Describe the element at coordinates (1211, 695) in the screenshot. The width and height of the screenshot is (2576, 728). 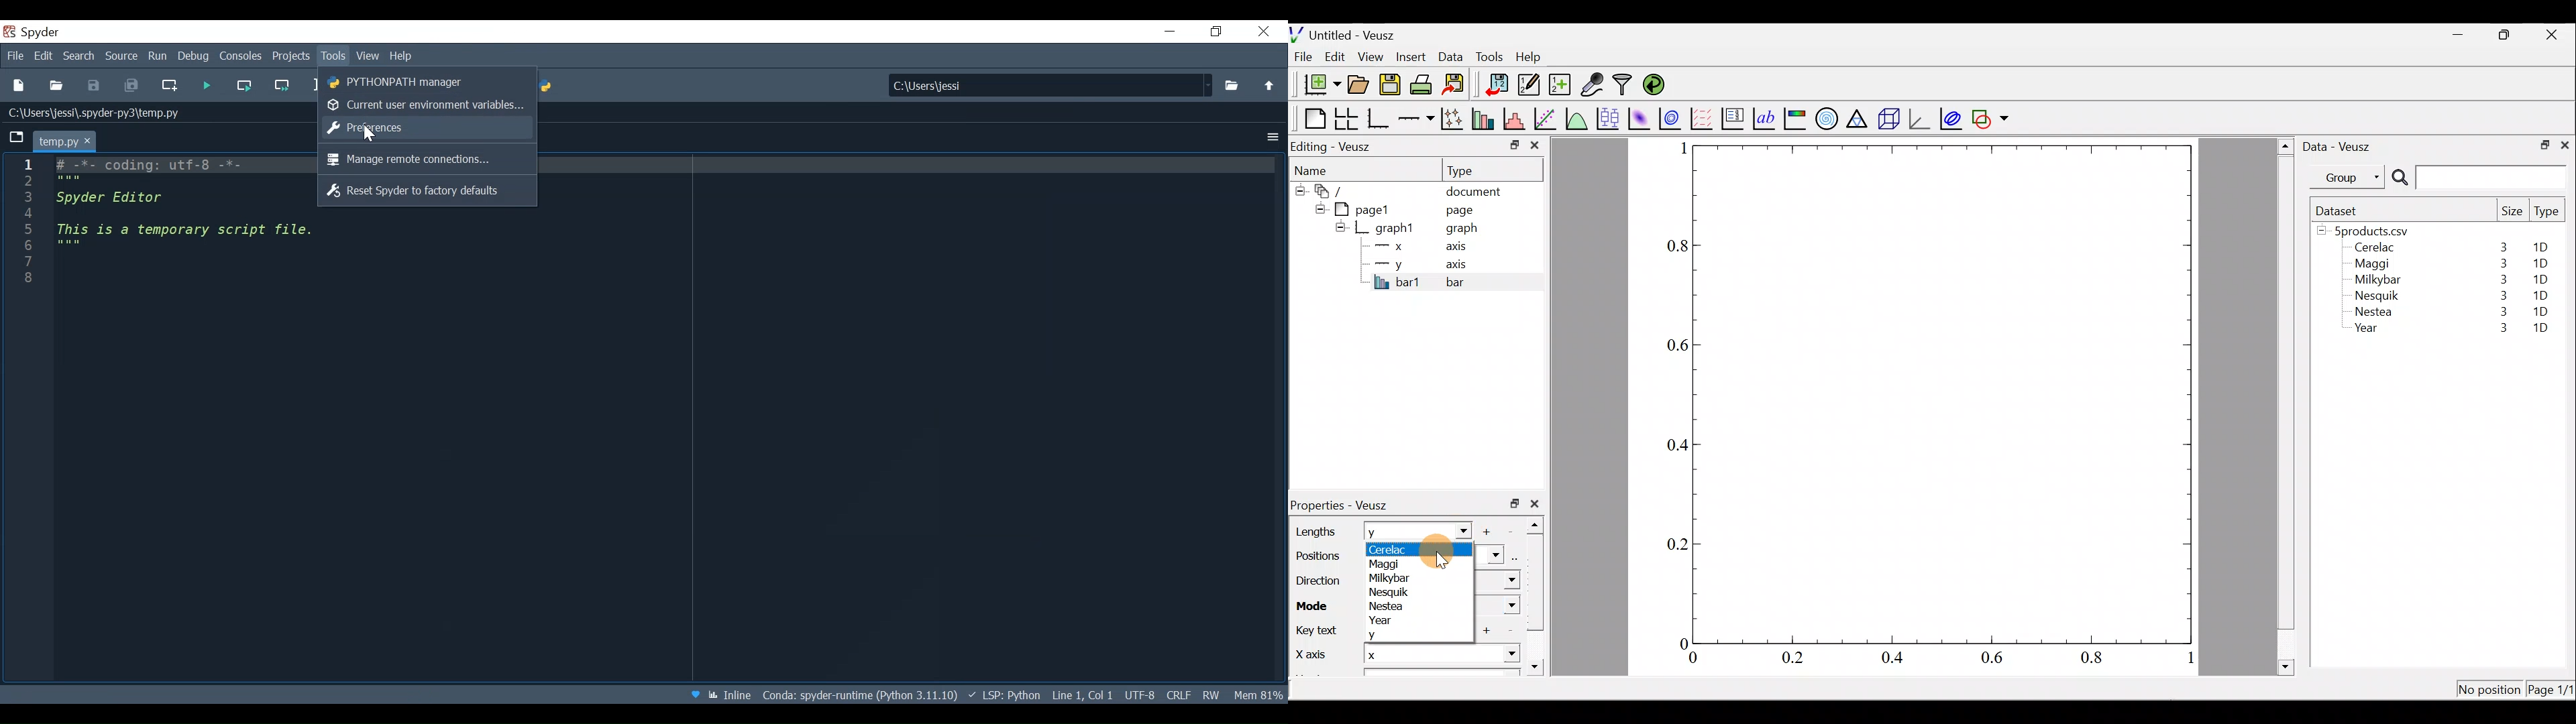
I see `File Permissions` at that location.